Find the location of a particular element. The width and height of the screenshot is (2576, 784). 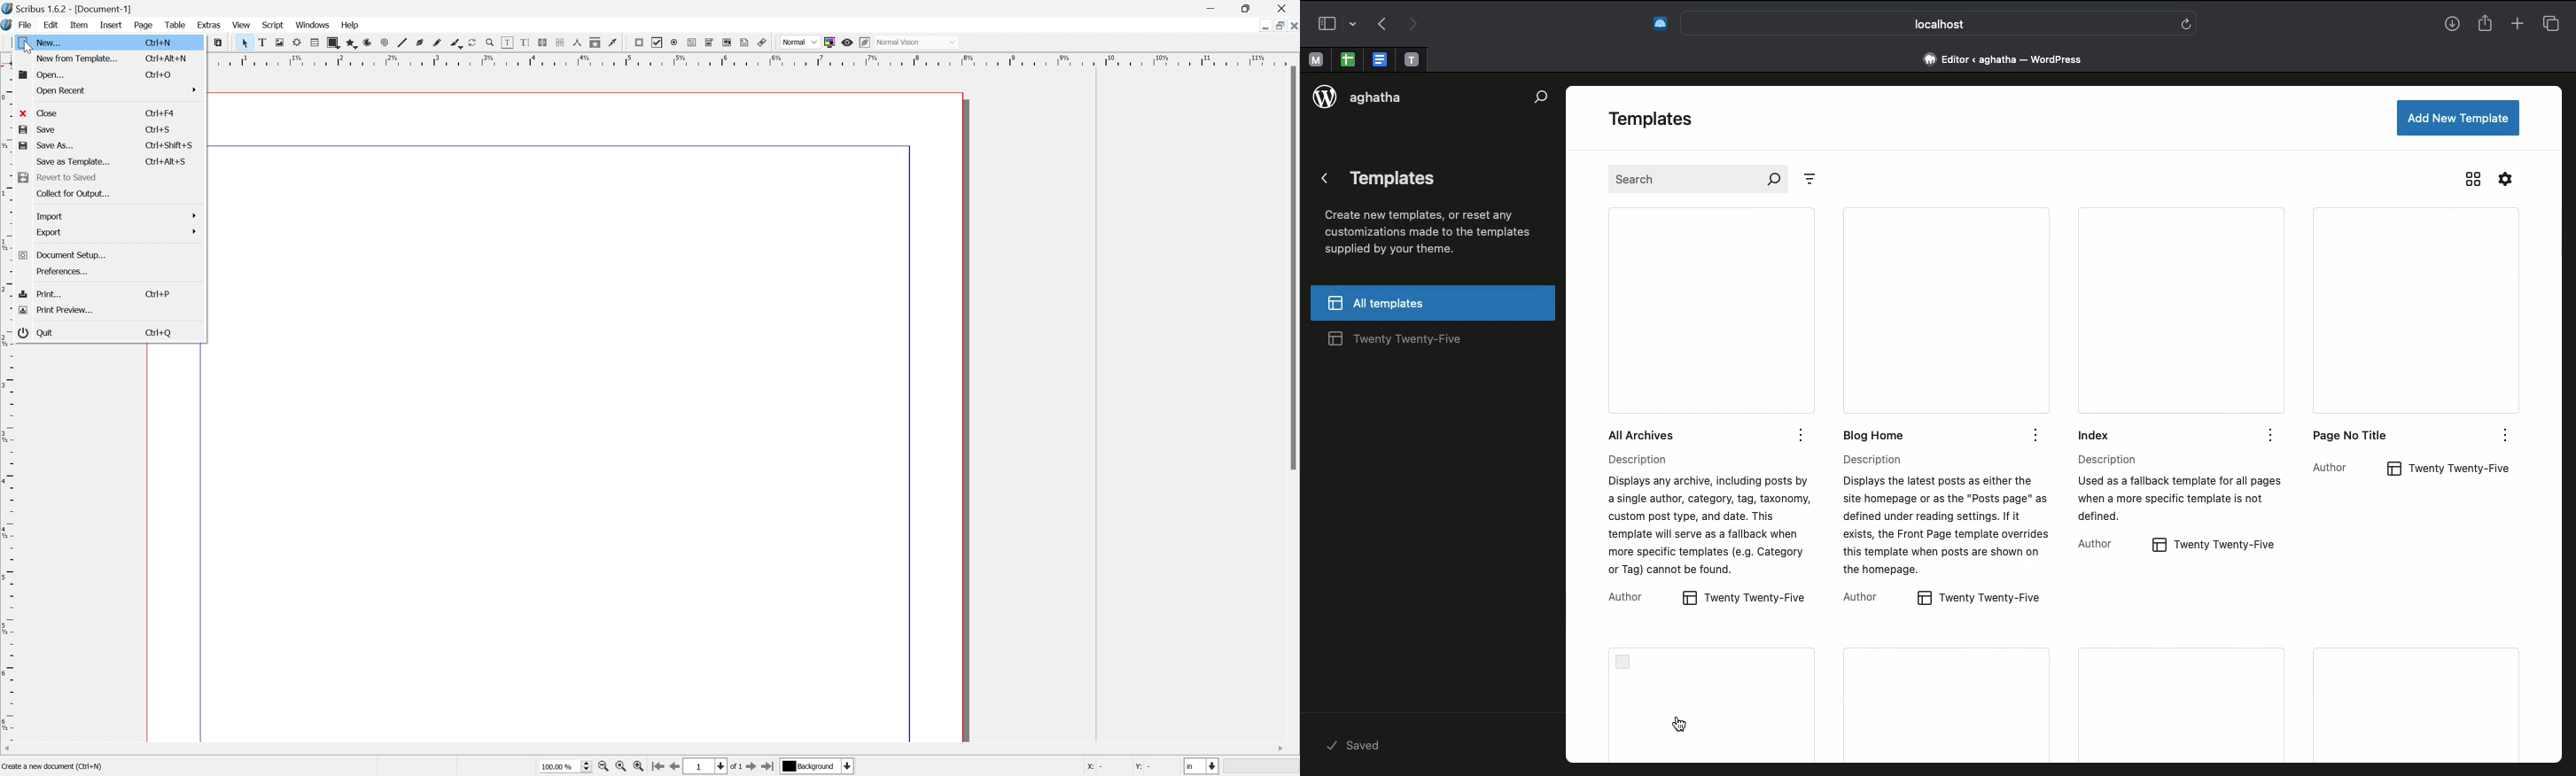

saved is located at coordinates (1366, 744).